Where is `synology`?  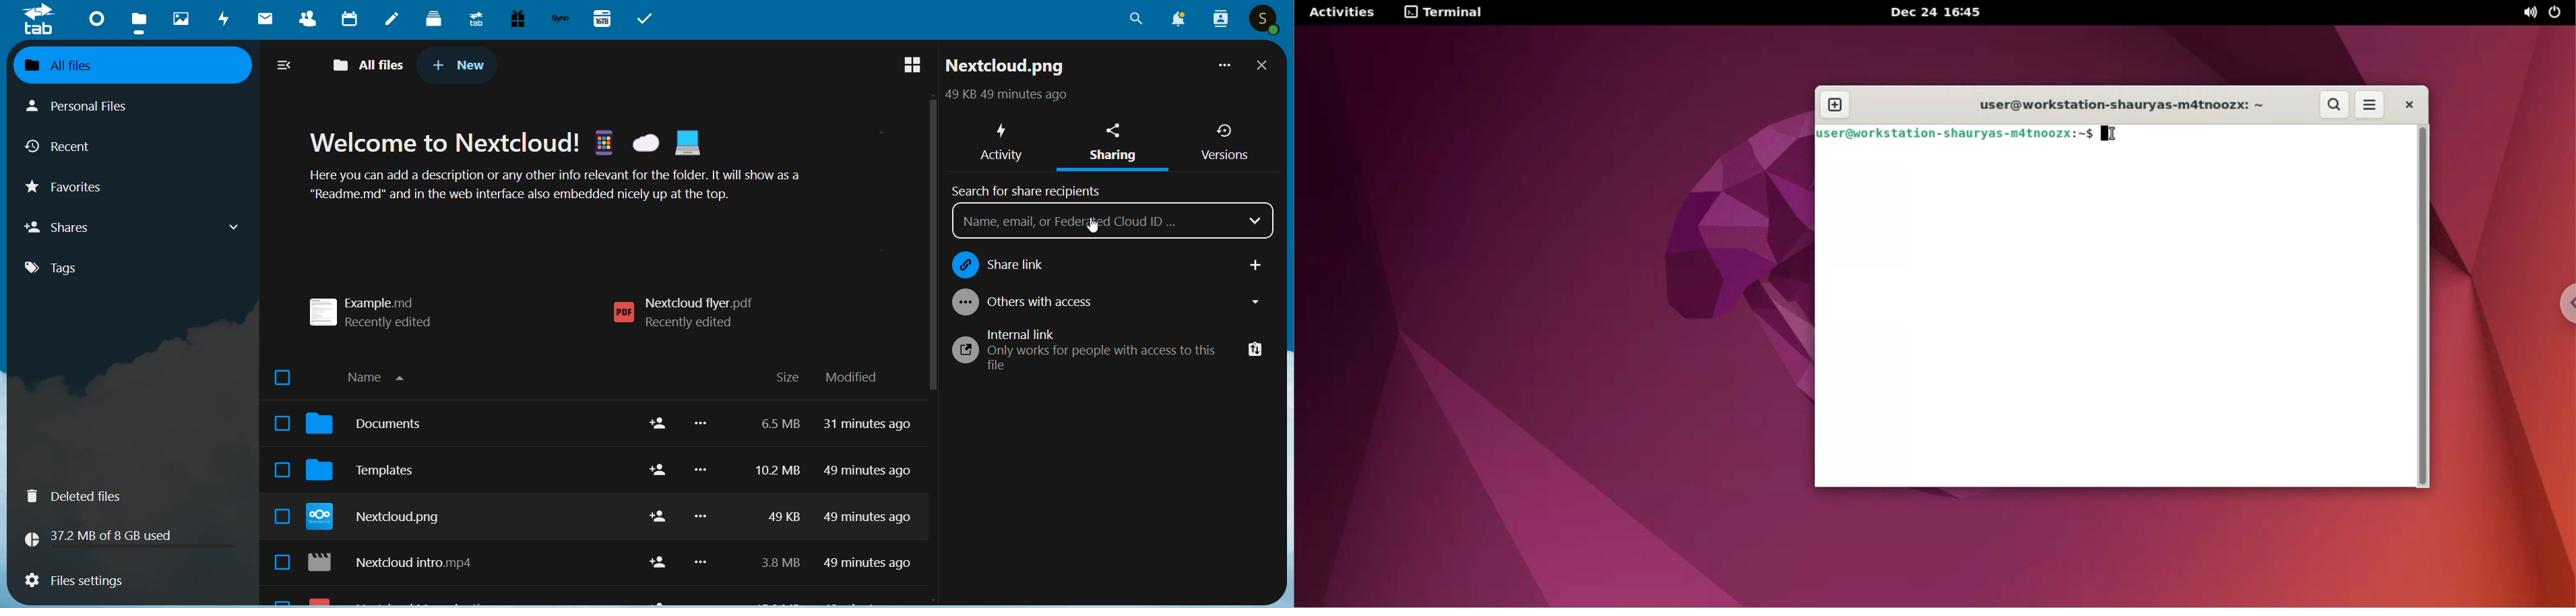 synology is located at coordinates (560, 19).